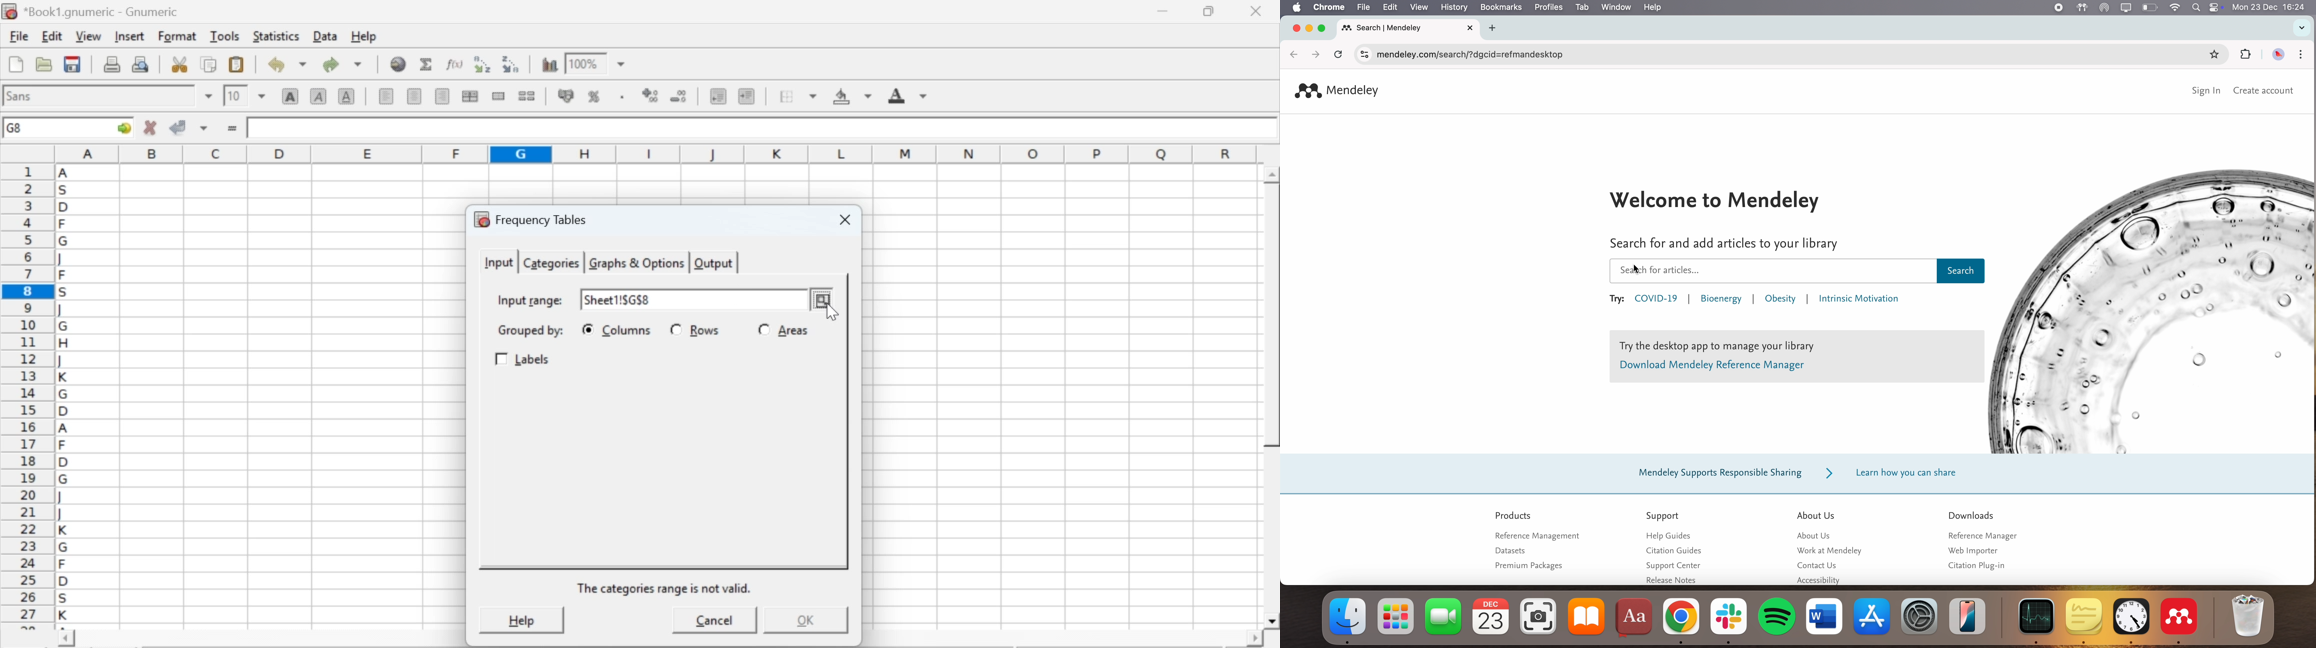 The image size is (2324, 672). What do you see at coordinates (1776, 621) in the screenshot?
I see `Spotify` at bounding box center [1776, 621].